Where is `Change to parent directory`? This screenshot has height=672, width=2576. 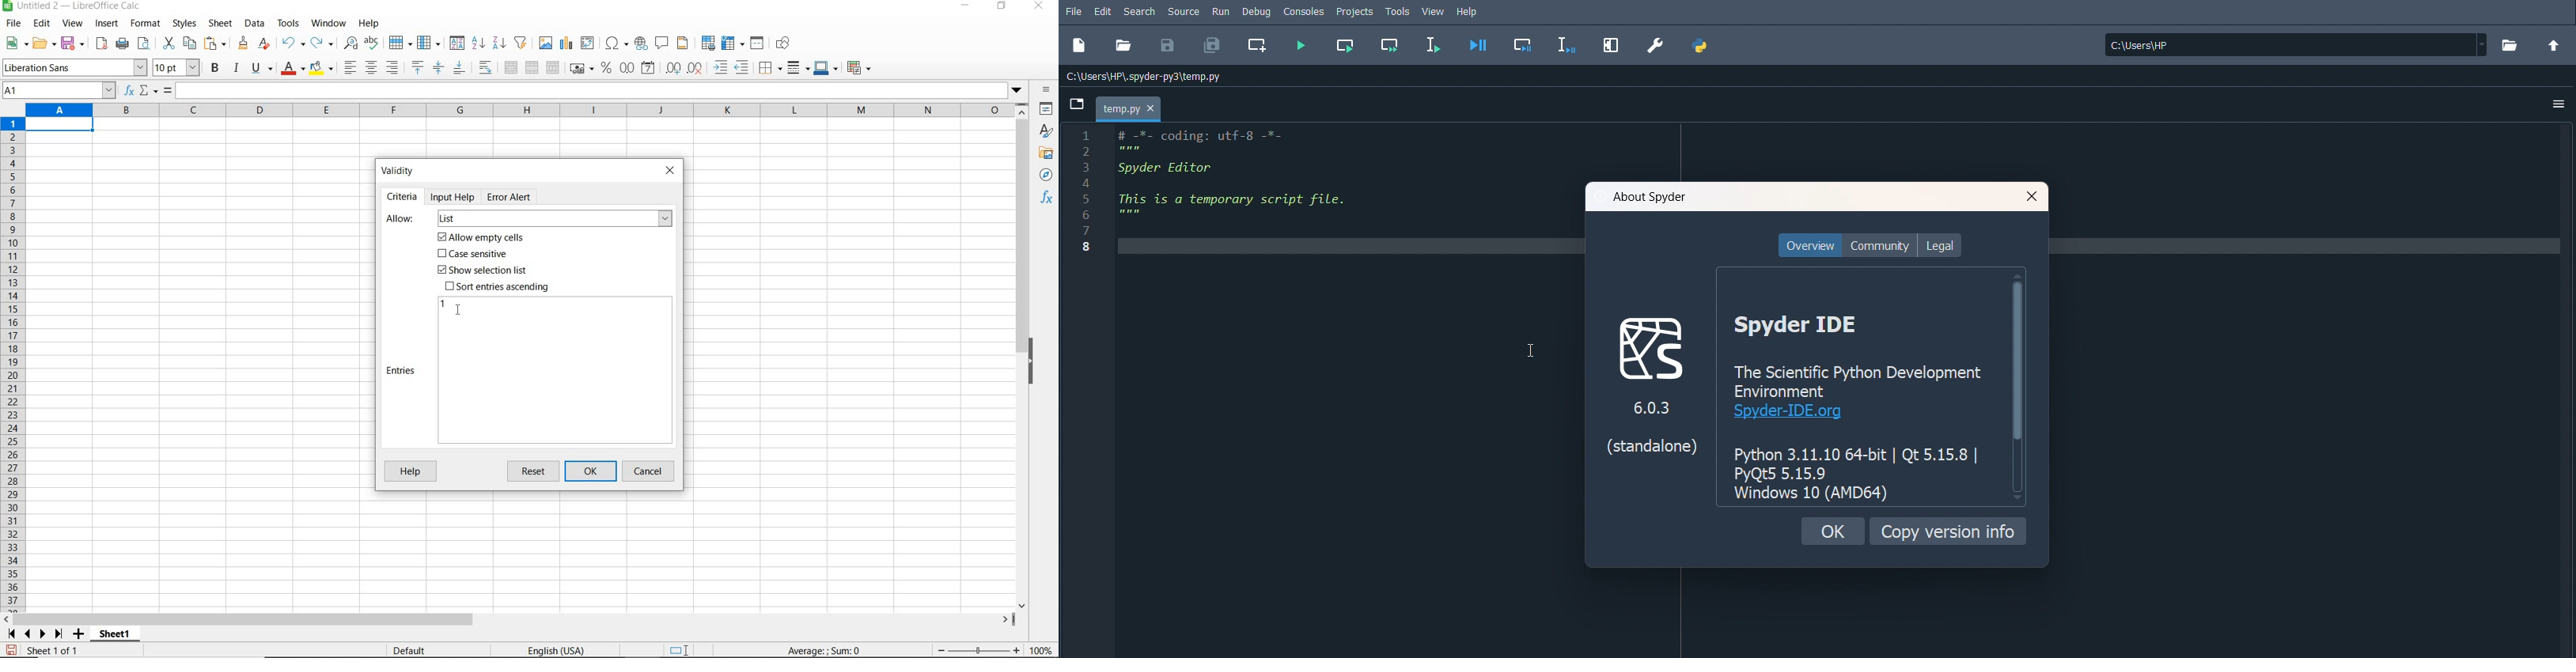
Change to parent directory is located at coordinates (2553, 45).